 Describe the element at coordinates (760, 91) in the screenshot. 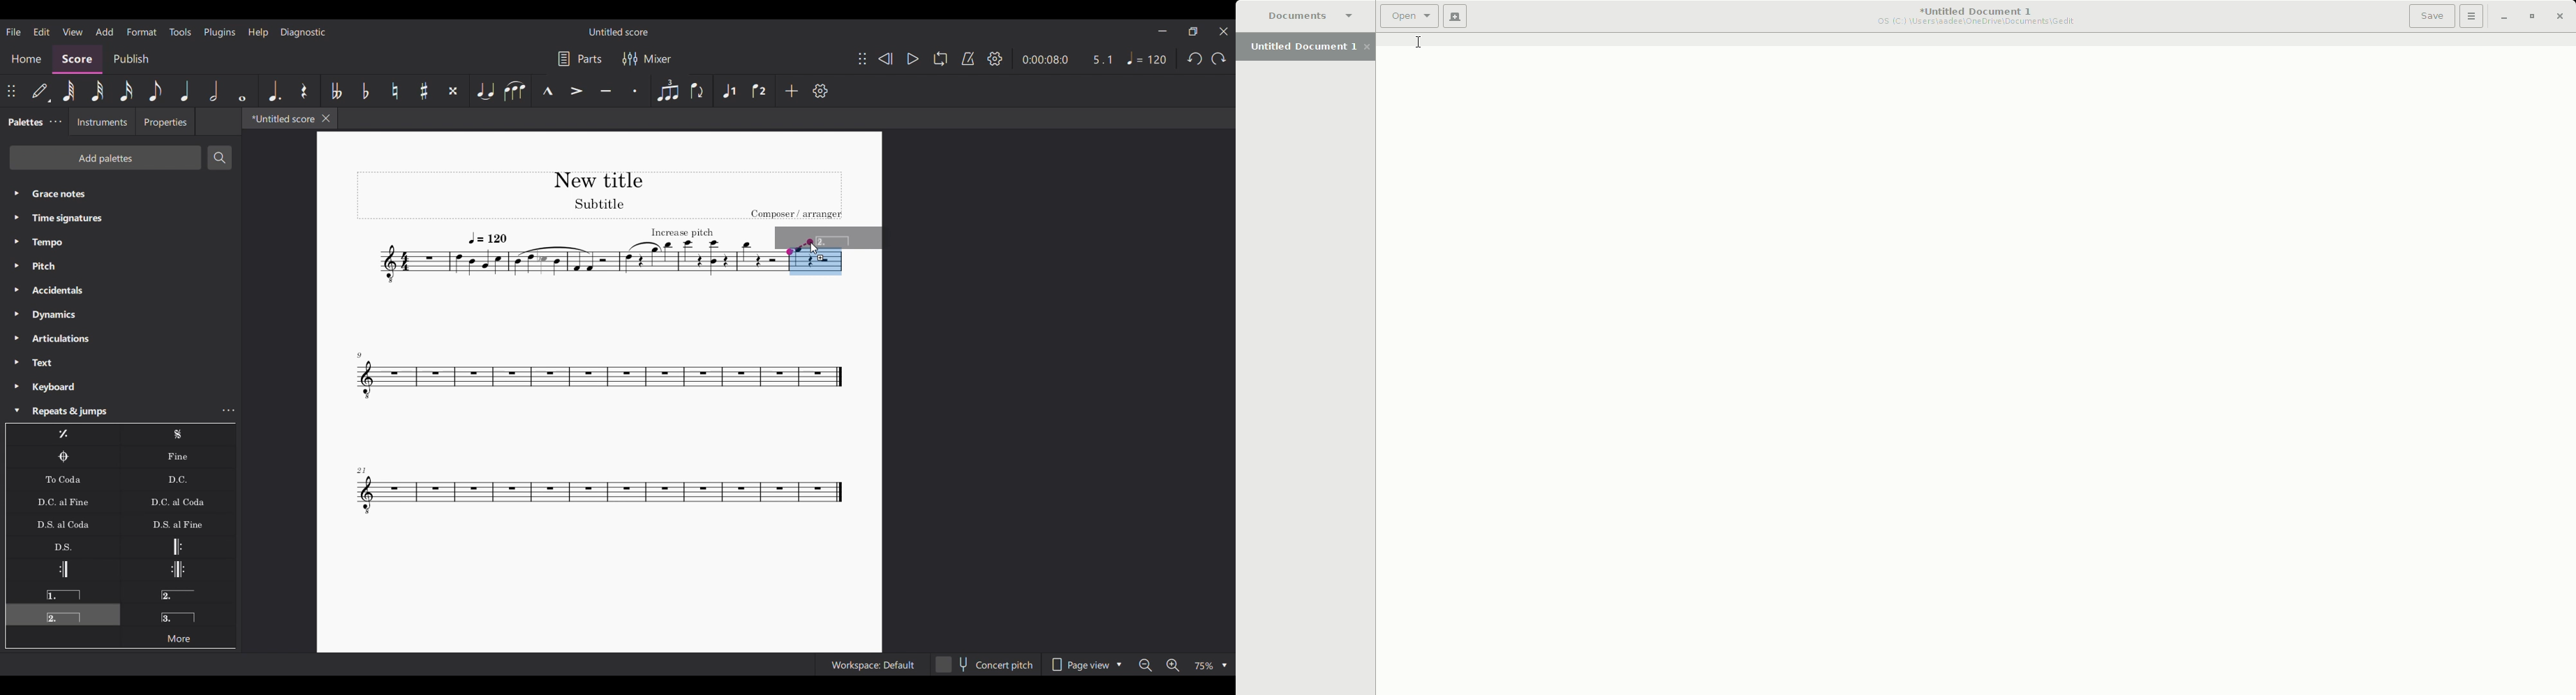

I see `Voice 2` at that location.